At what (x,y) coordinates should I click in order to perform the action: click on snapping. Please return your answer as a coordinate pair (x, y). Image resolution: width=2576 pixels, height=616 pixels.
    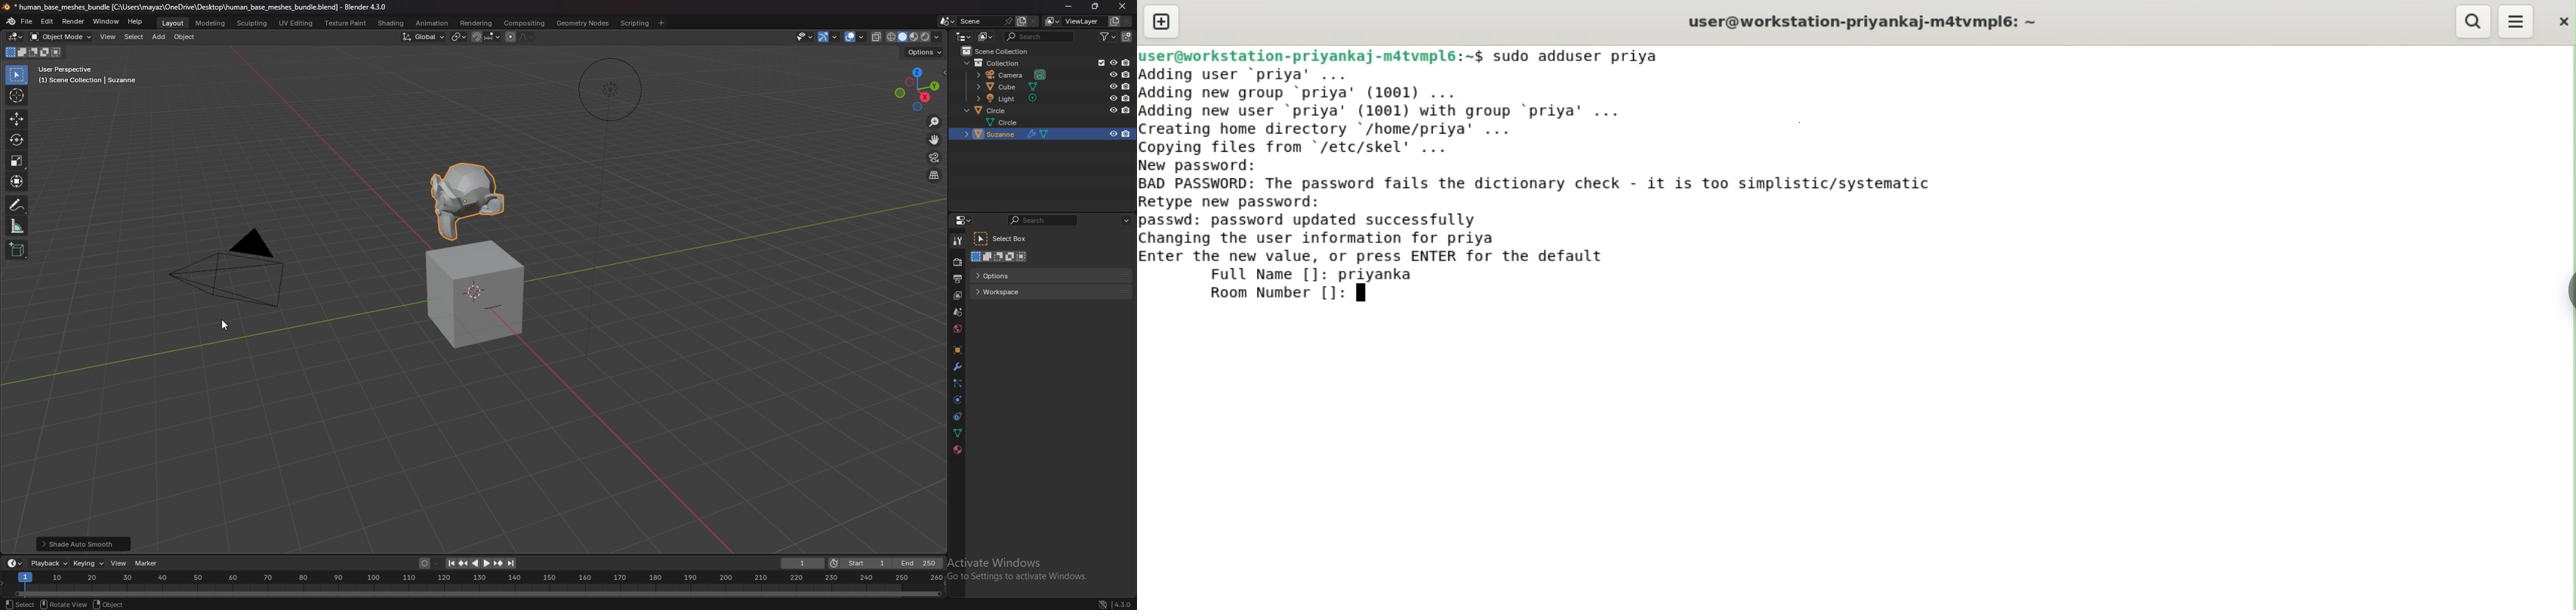
    Looking at the image, I should click on (486, 37).